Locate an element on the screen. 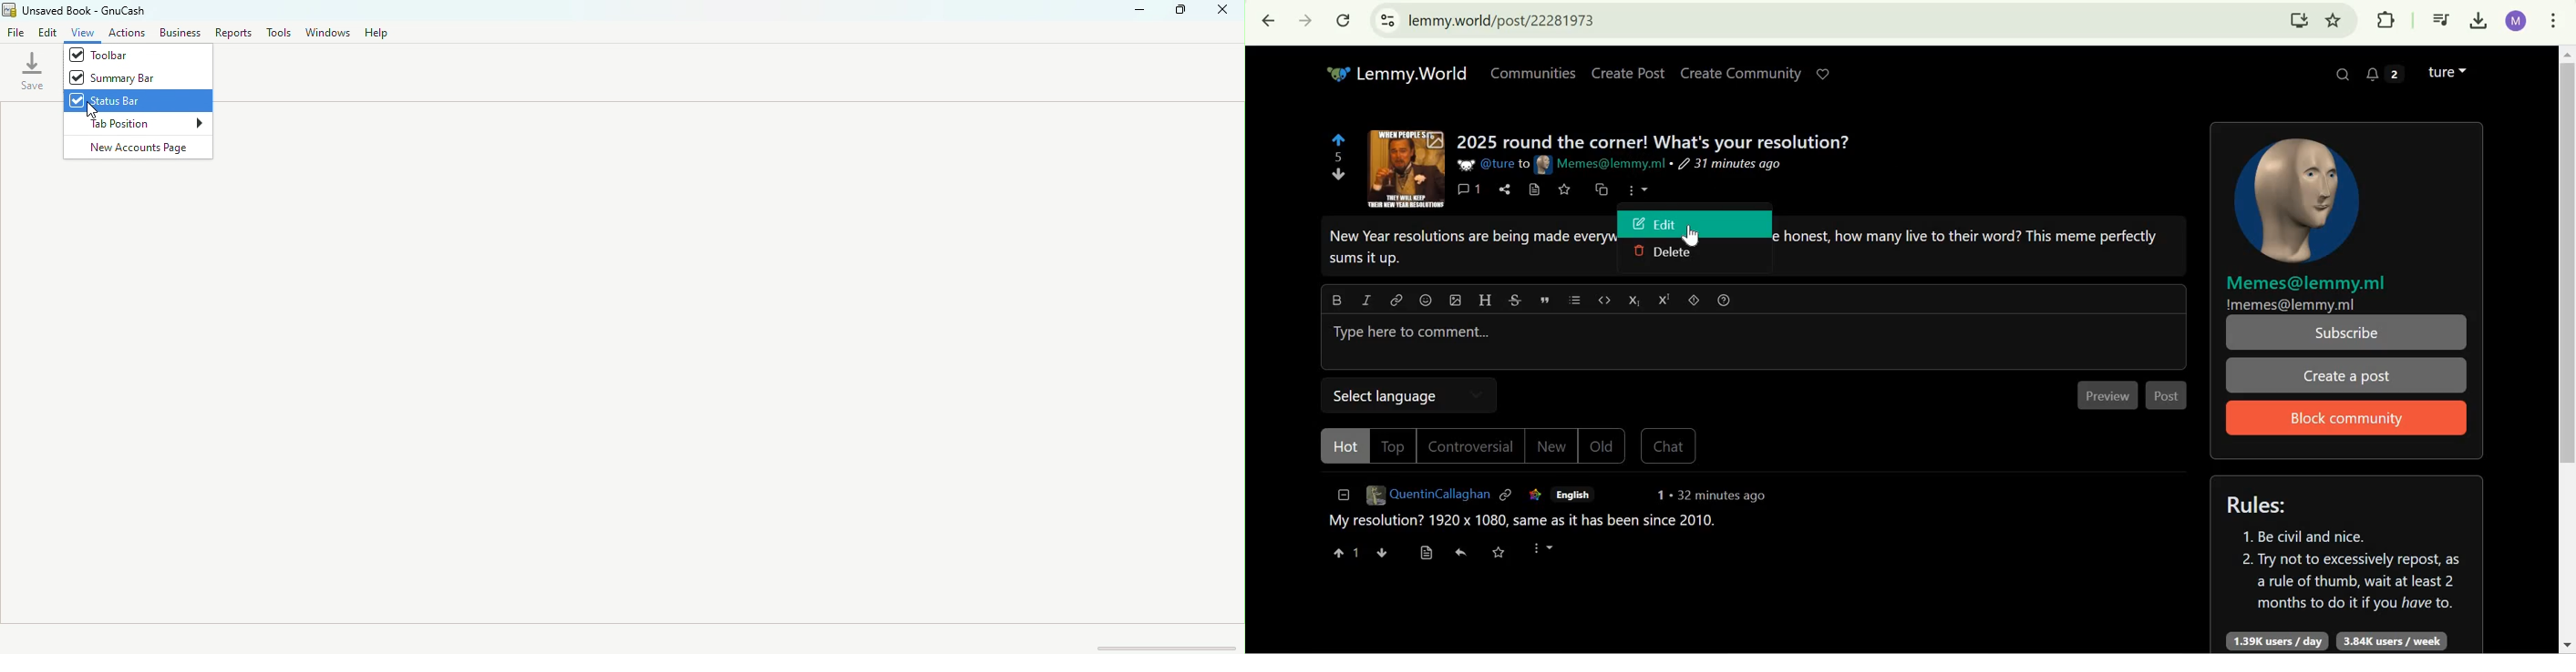 This screenshot has width=2576, height=672. Chat is located at coordinates (1669, 446).